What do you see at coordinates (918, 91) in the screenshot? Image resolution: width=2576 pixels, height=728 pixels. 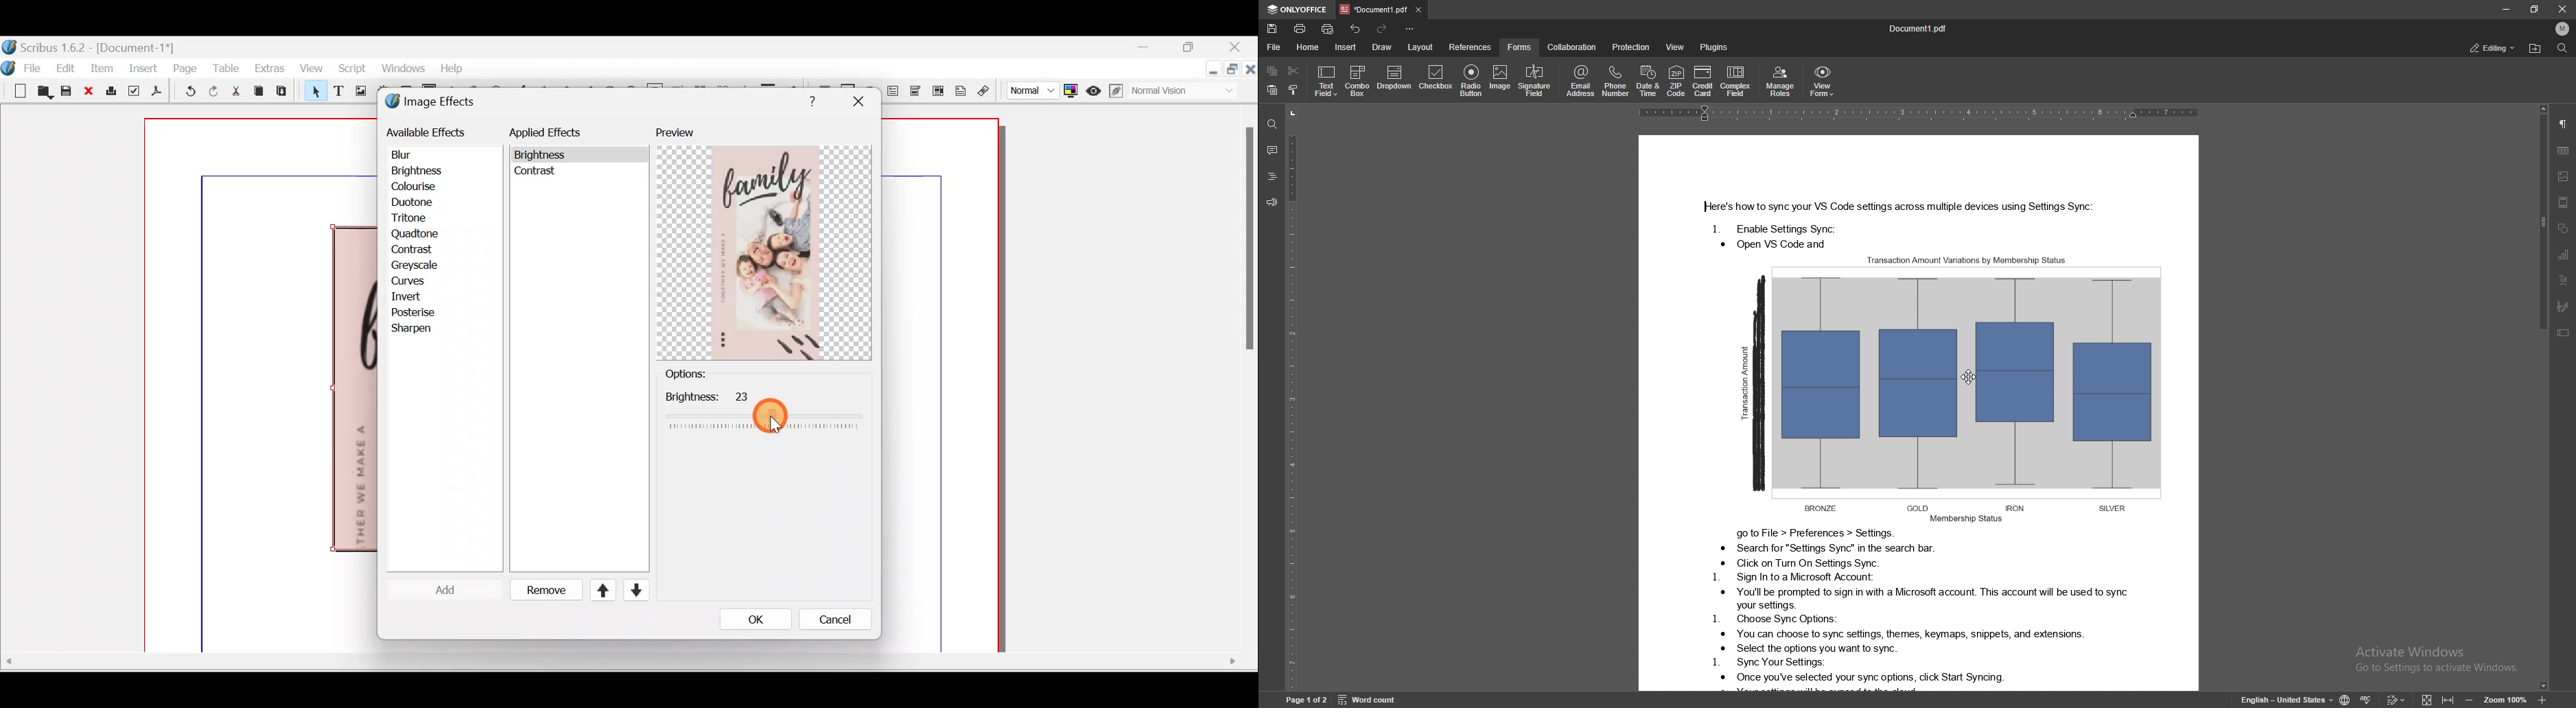 I see `PDF combo box` at bounding box center [918, 91].